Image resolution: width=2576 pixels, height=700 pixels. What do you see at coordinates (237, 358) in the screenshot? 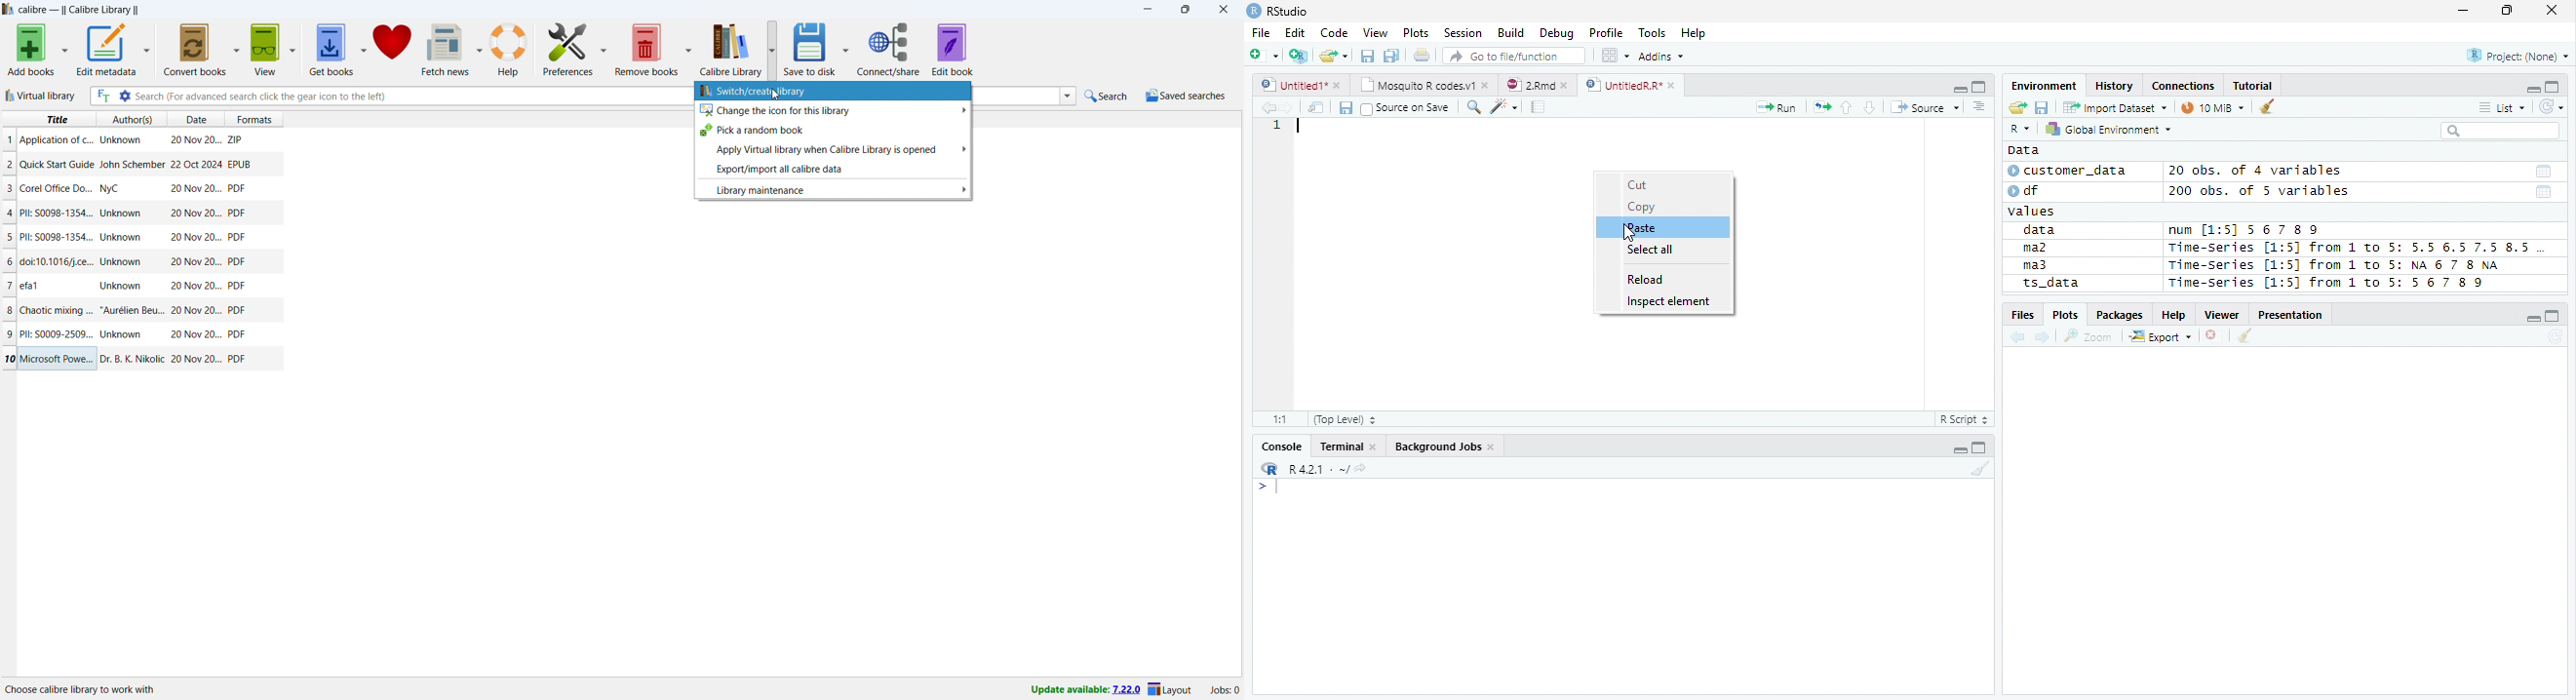
I see `PDF` at bounding box center [237, 358].